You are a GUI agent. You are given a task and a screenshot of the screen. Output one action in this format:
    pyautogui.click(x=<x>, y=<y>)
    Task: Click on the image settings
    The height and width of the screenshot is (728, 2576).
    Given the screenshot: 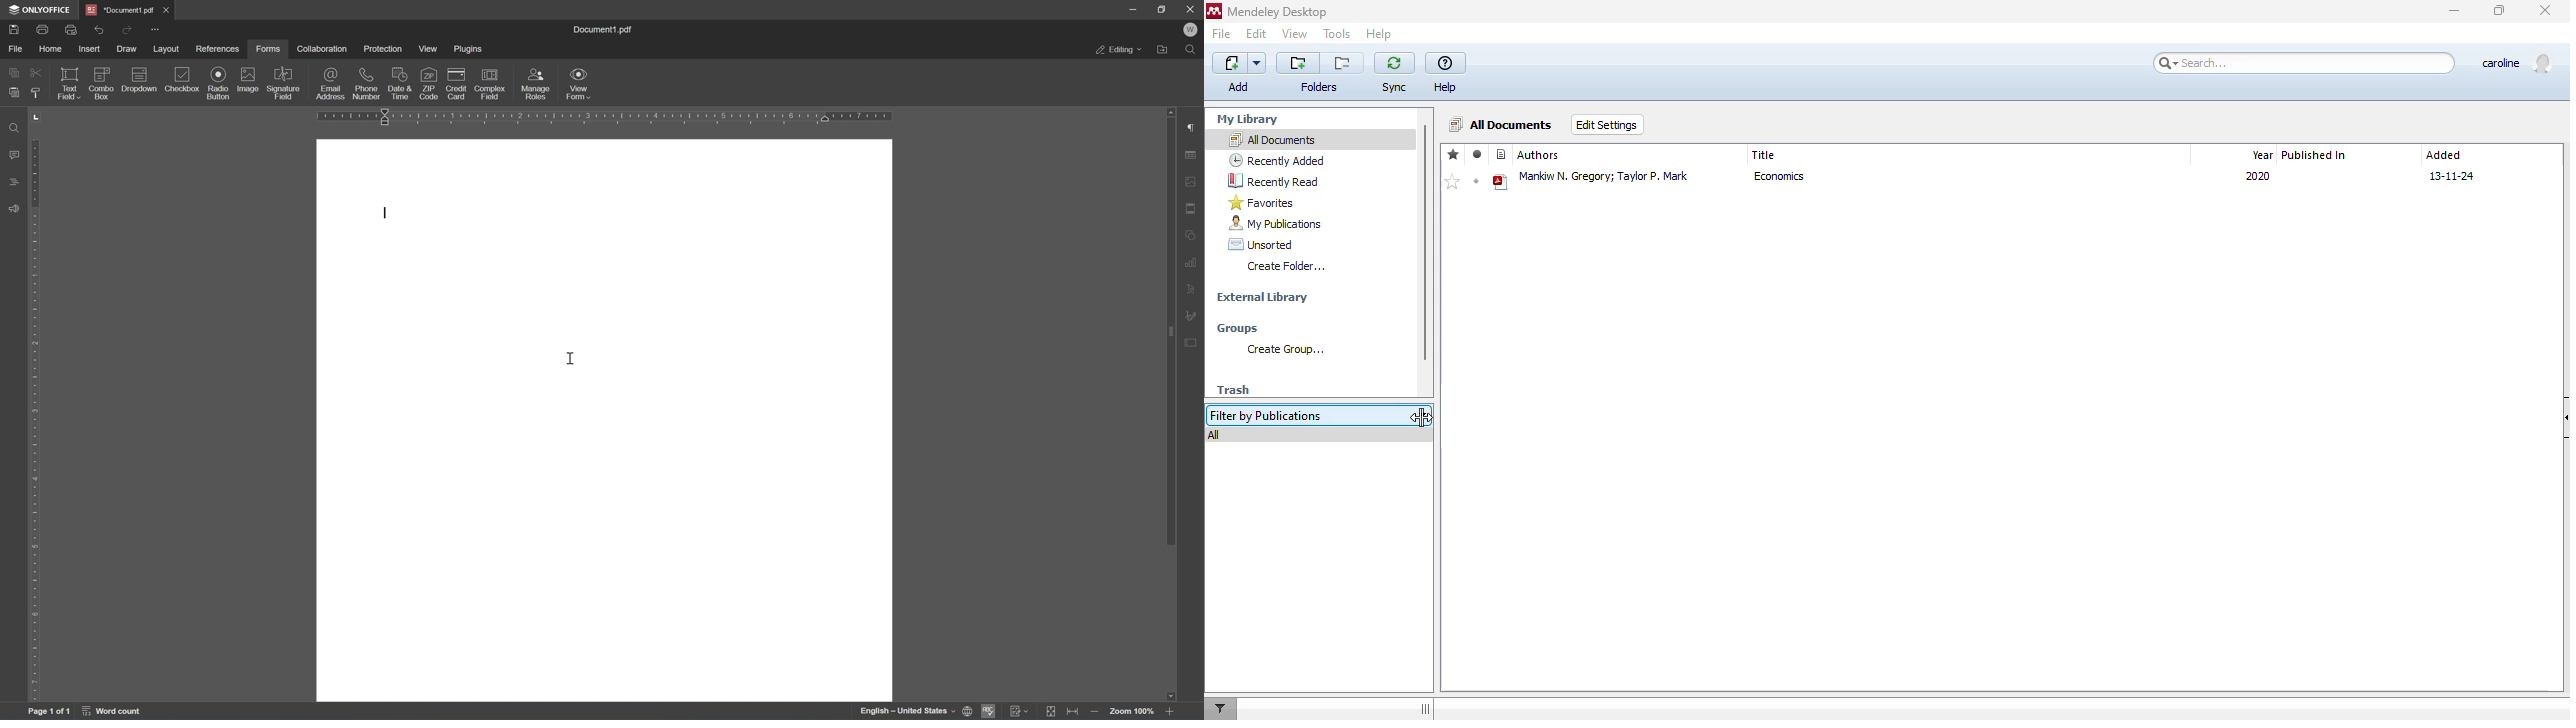 What is the action you would take?
    pyautogui.click(x=1194, y=178)
    